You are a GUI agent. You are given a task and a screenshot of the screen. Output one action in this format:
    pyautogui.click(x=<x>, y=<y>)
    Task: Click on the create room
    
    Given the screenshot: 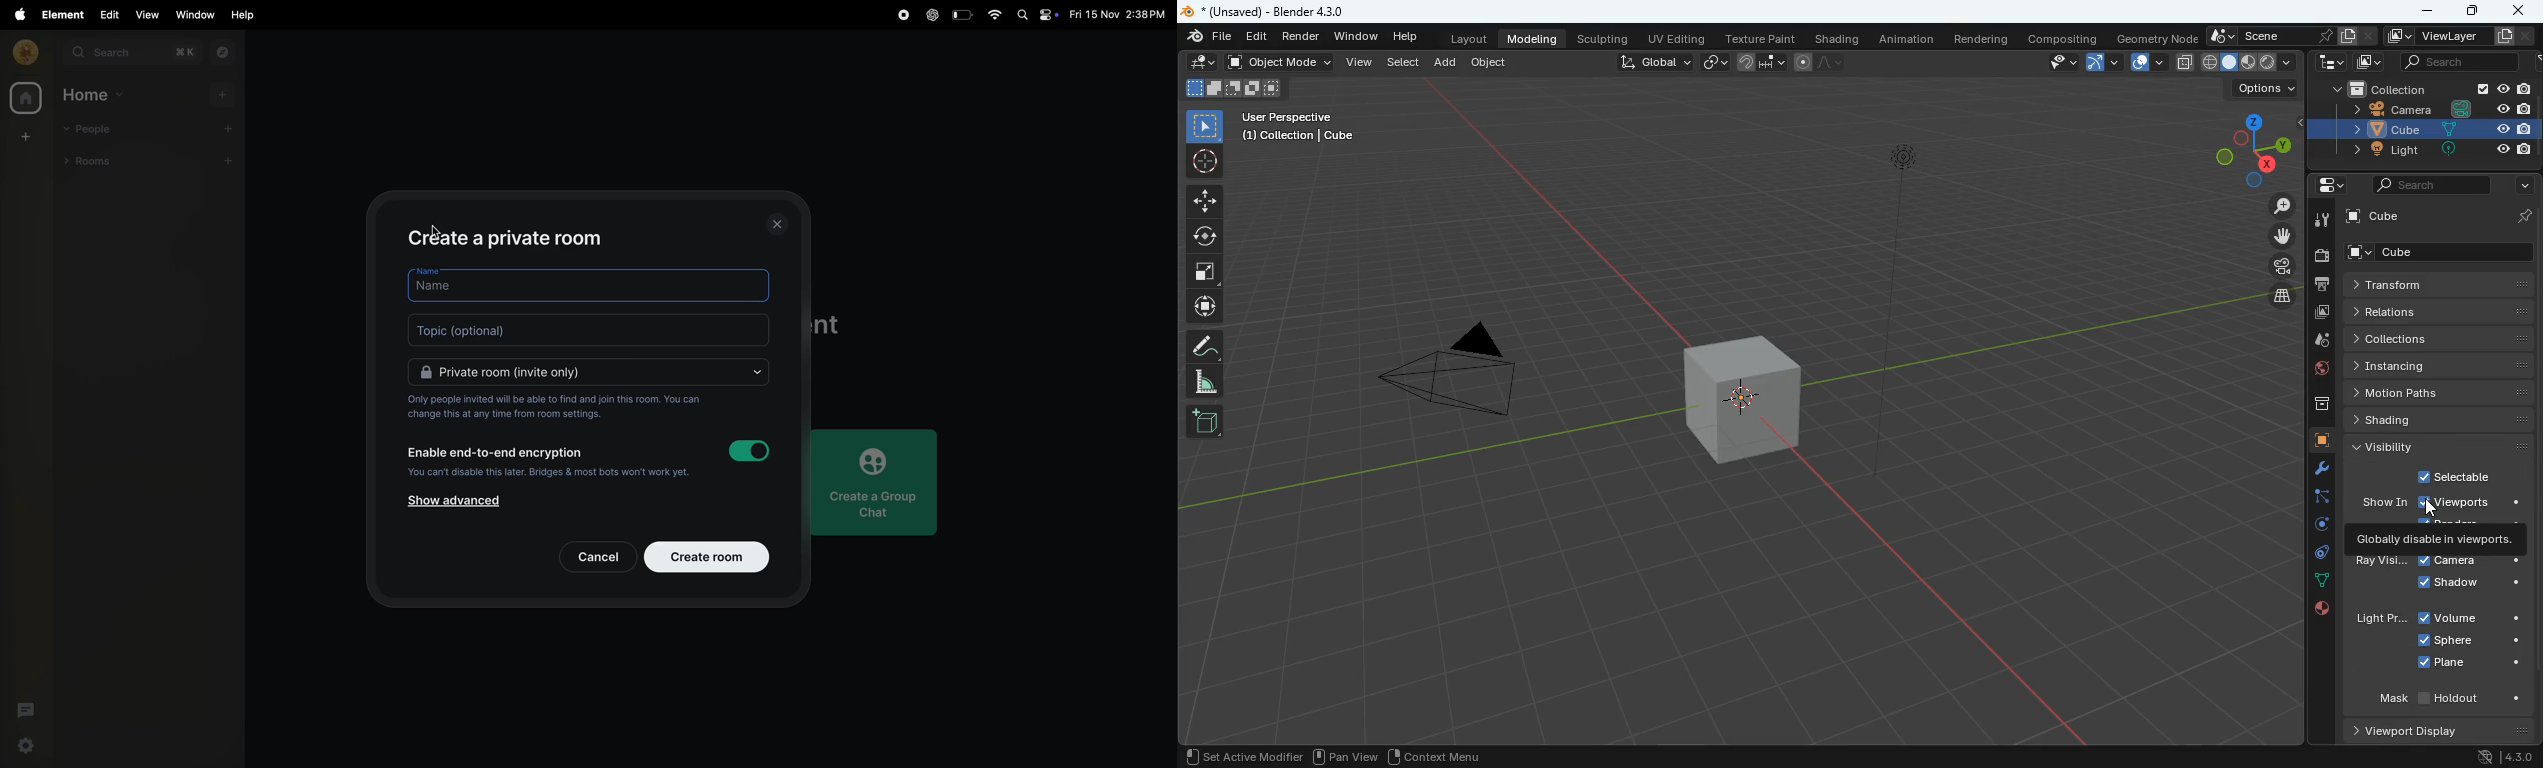 What is the action you would take?
    pyautogui.click(x=707, y=558)
    